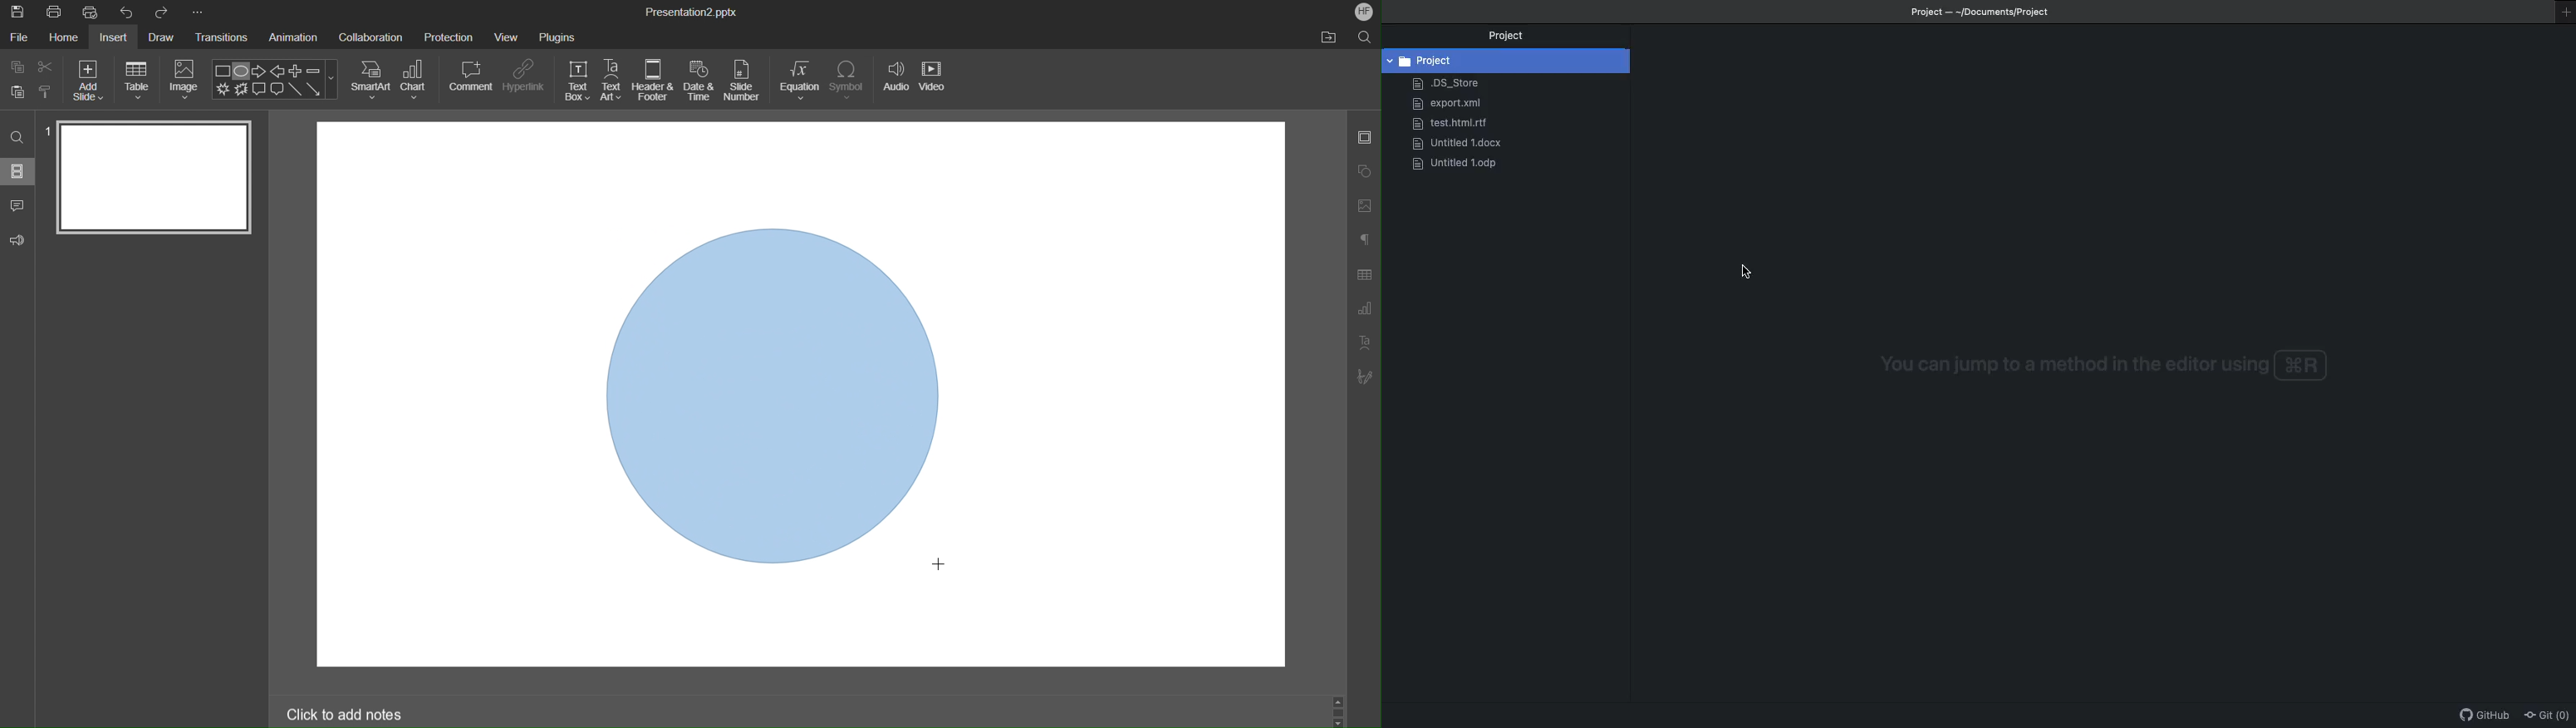 The image size is (2576, 728). What do you see at coordinates (18, 239) in the screenshot?
I see `Feedback & Support` at bounding box center [18, 239].